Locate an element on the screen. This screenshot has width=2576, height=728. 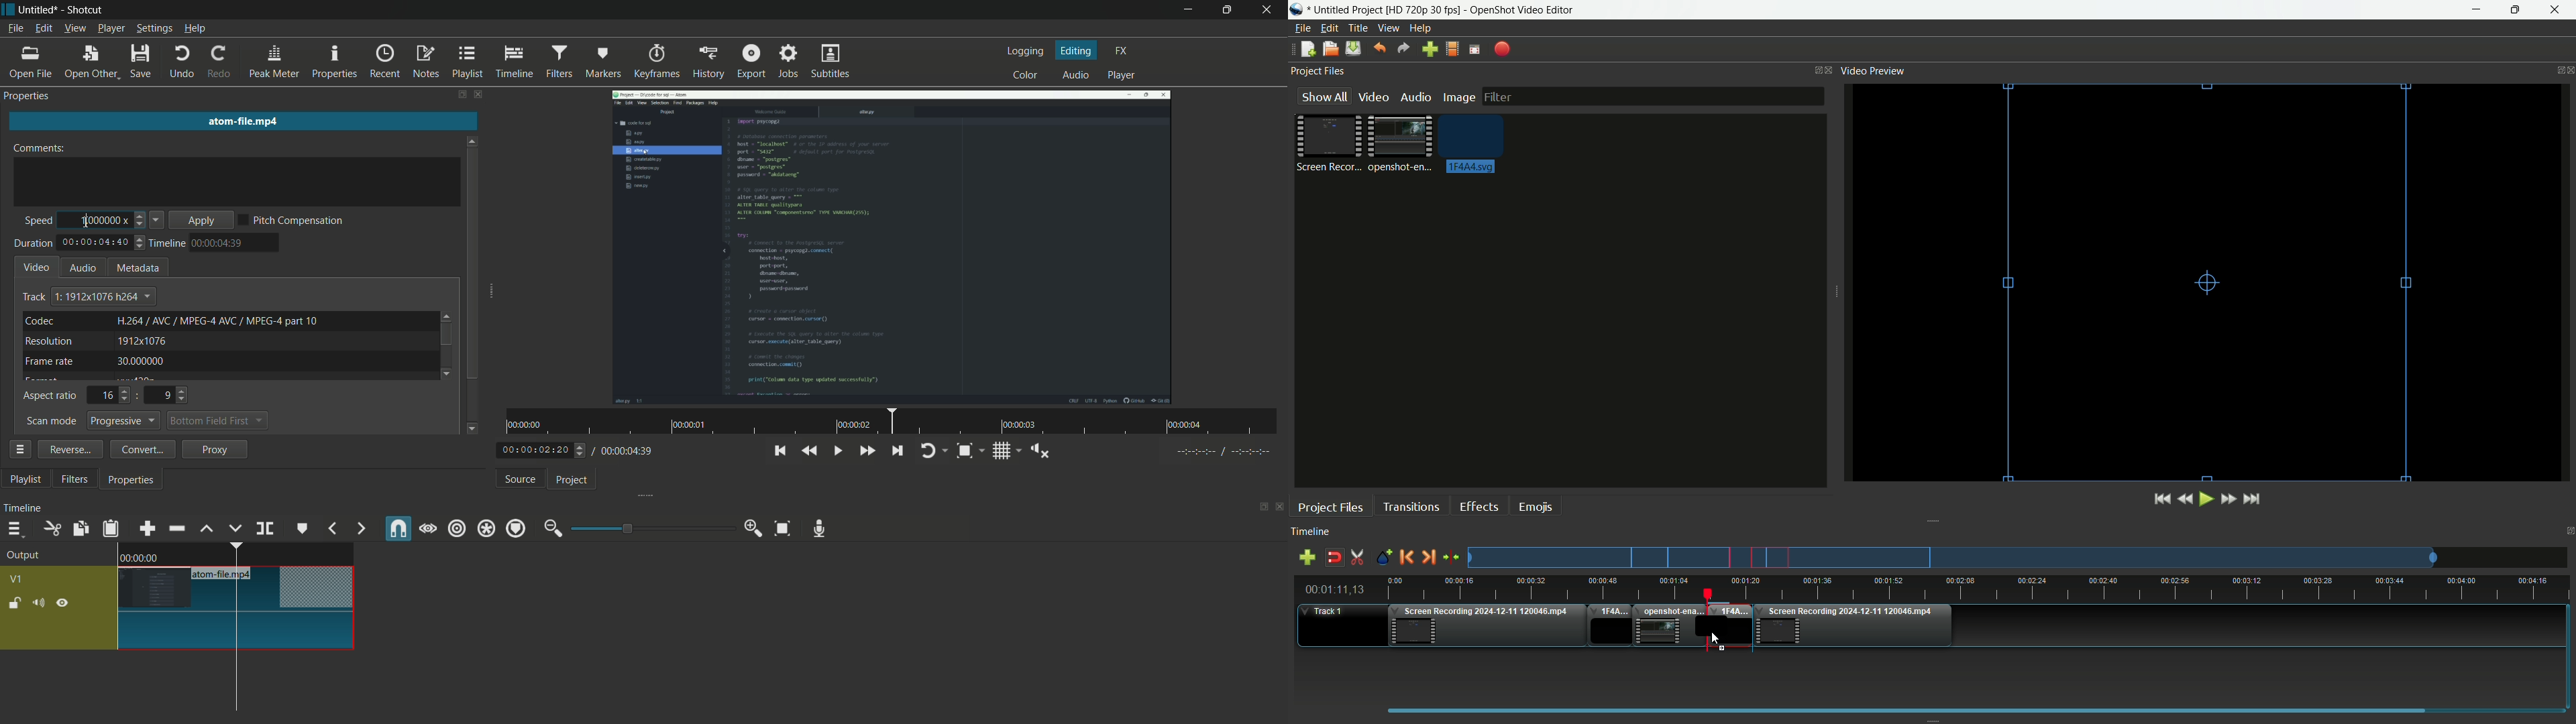
change layout is located at coordinates (1259, 509).